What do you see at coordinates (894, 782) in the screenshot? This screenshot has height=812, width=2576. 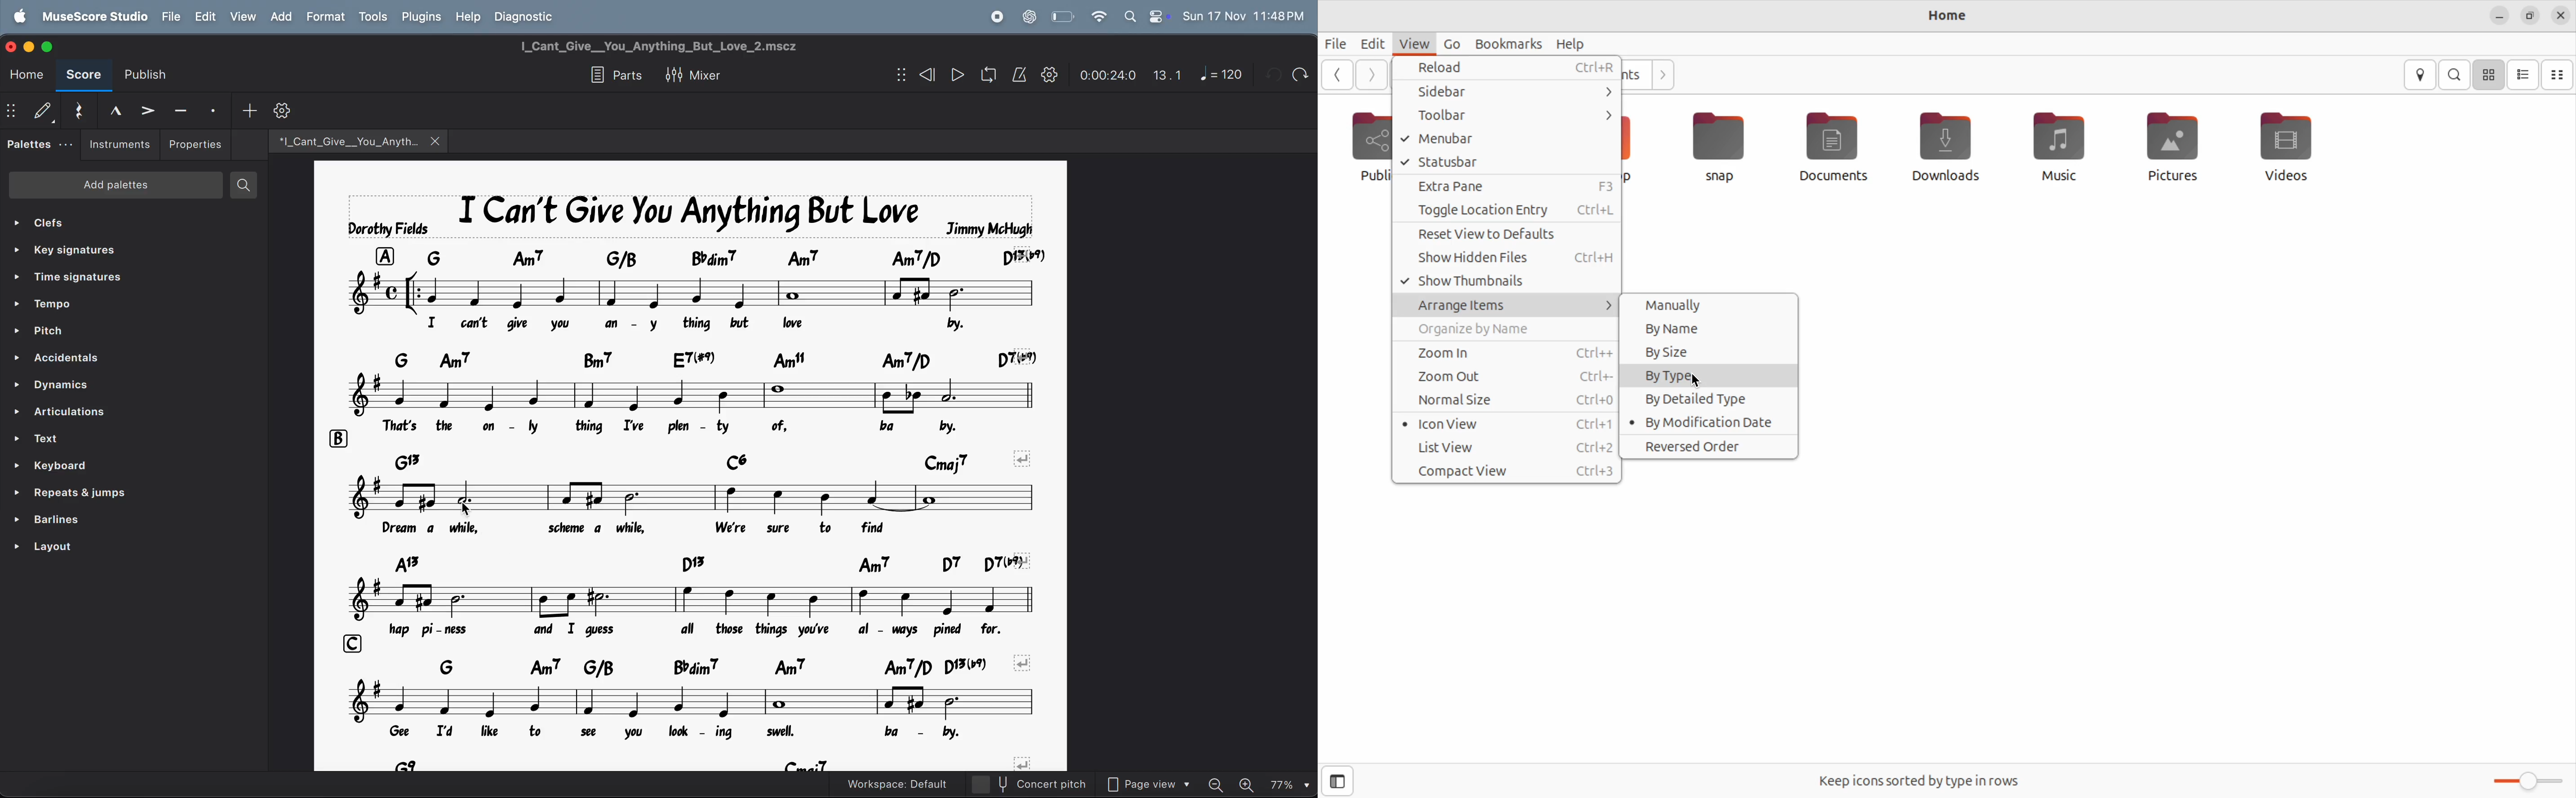 I see `workspace default` at bounding box center [894, 782].